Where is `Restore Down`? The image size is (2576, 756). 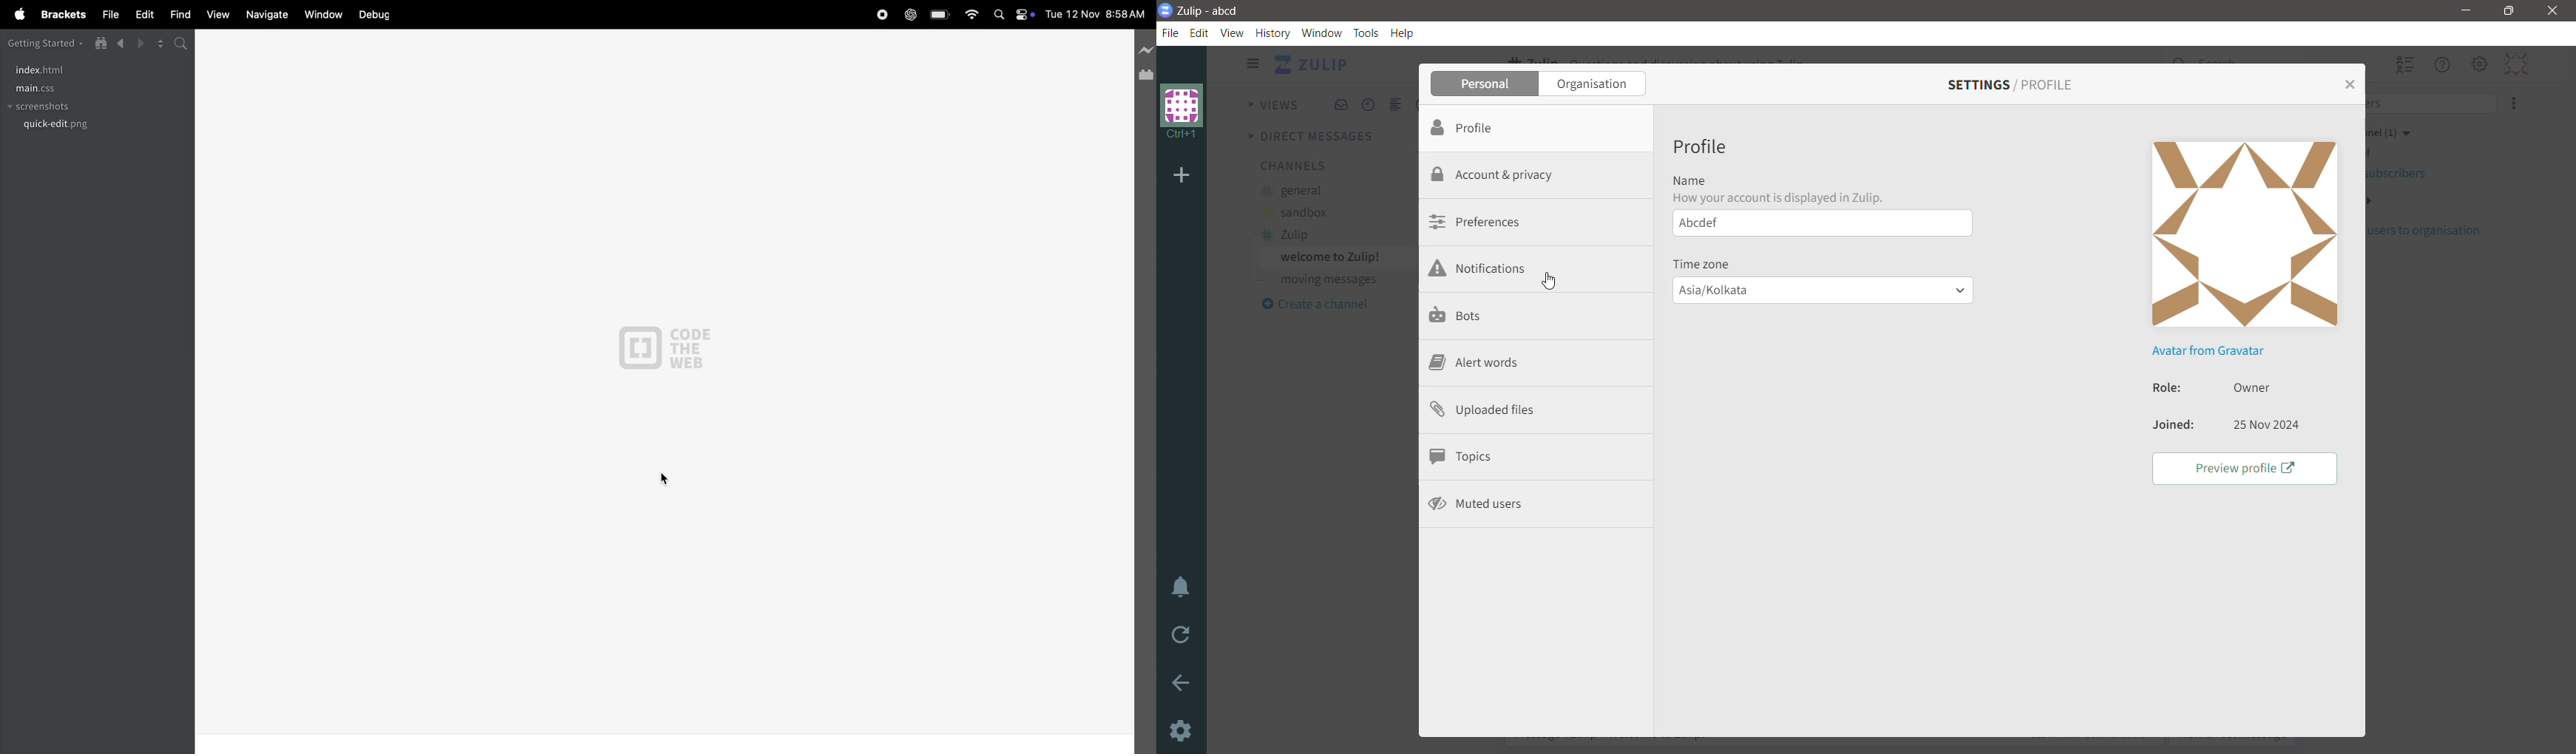
Restore Down is located at coordinates (2510, 11).